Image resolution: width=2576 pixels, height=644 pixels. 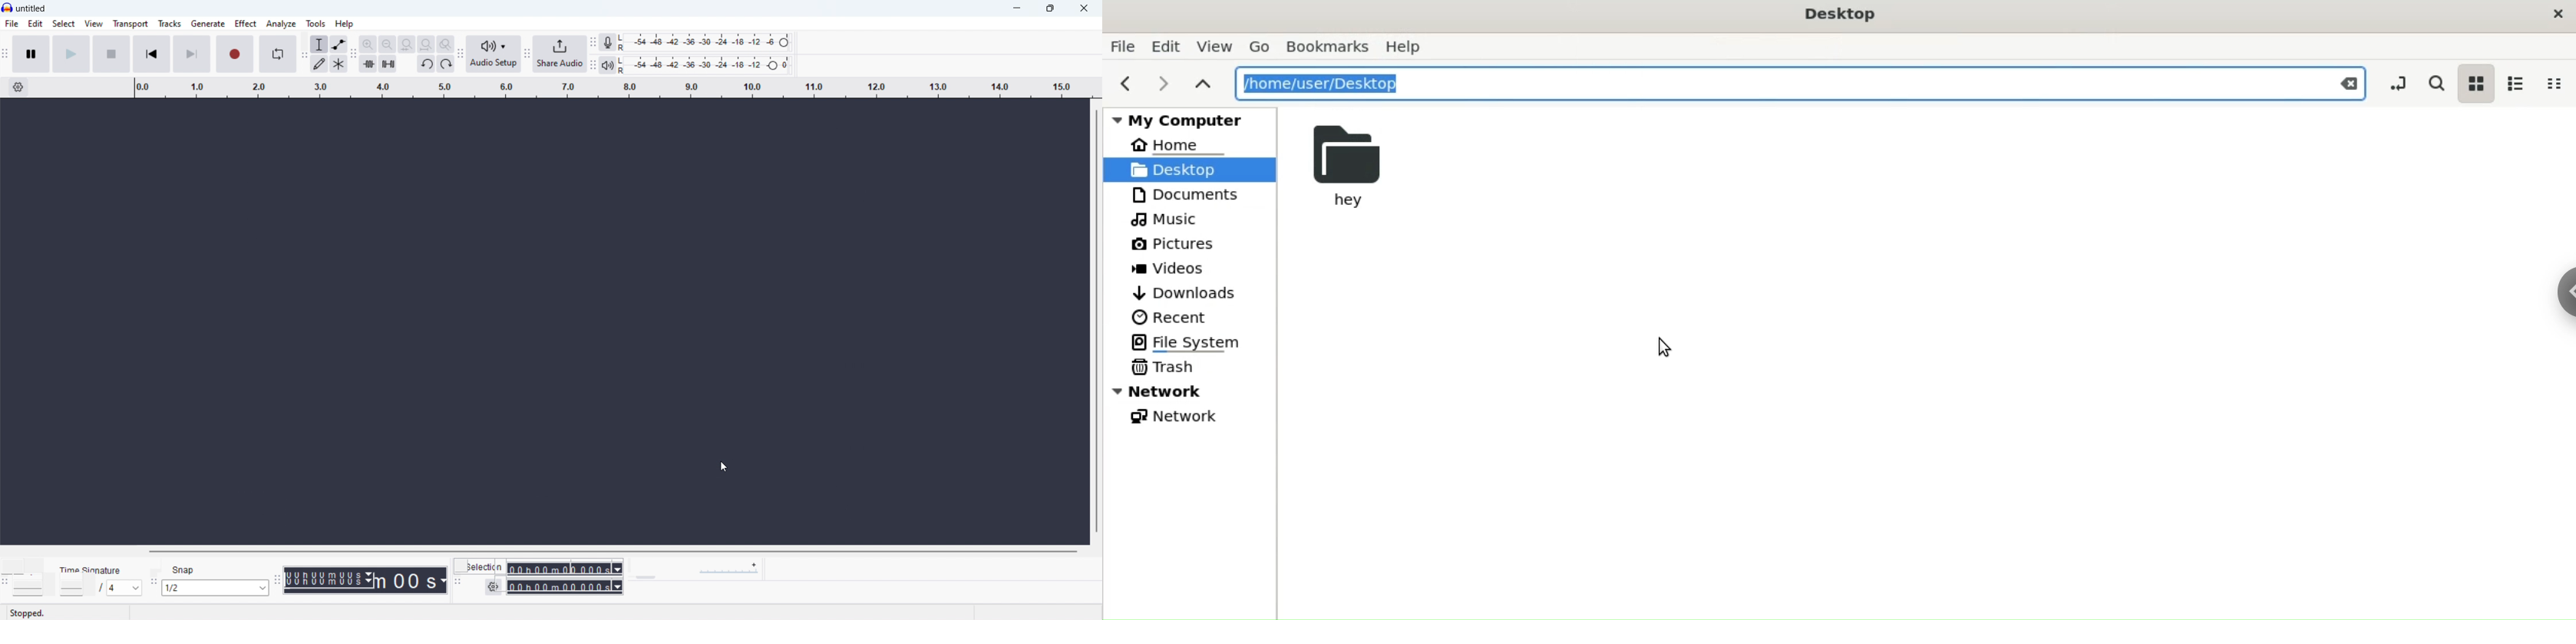 I want to click on playback meter toolbar, so click(x=608, y=65).